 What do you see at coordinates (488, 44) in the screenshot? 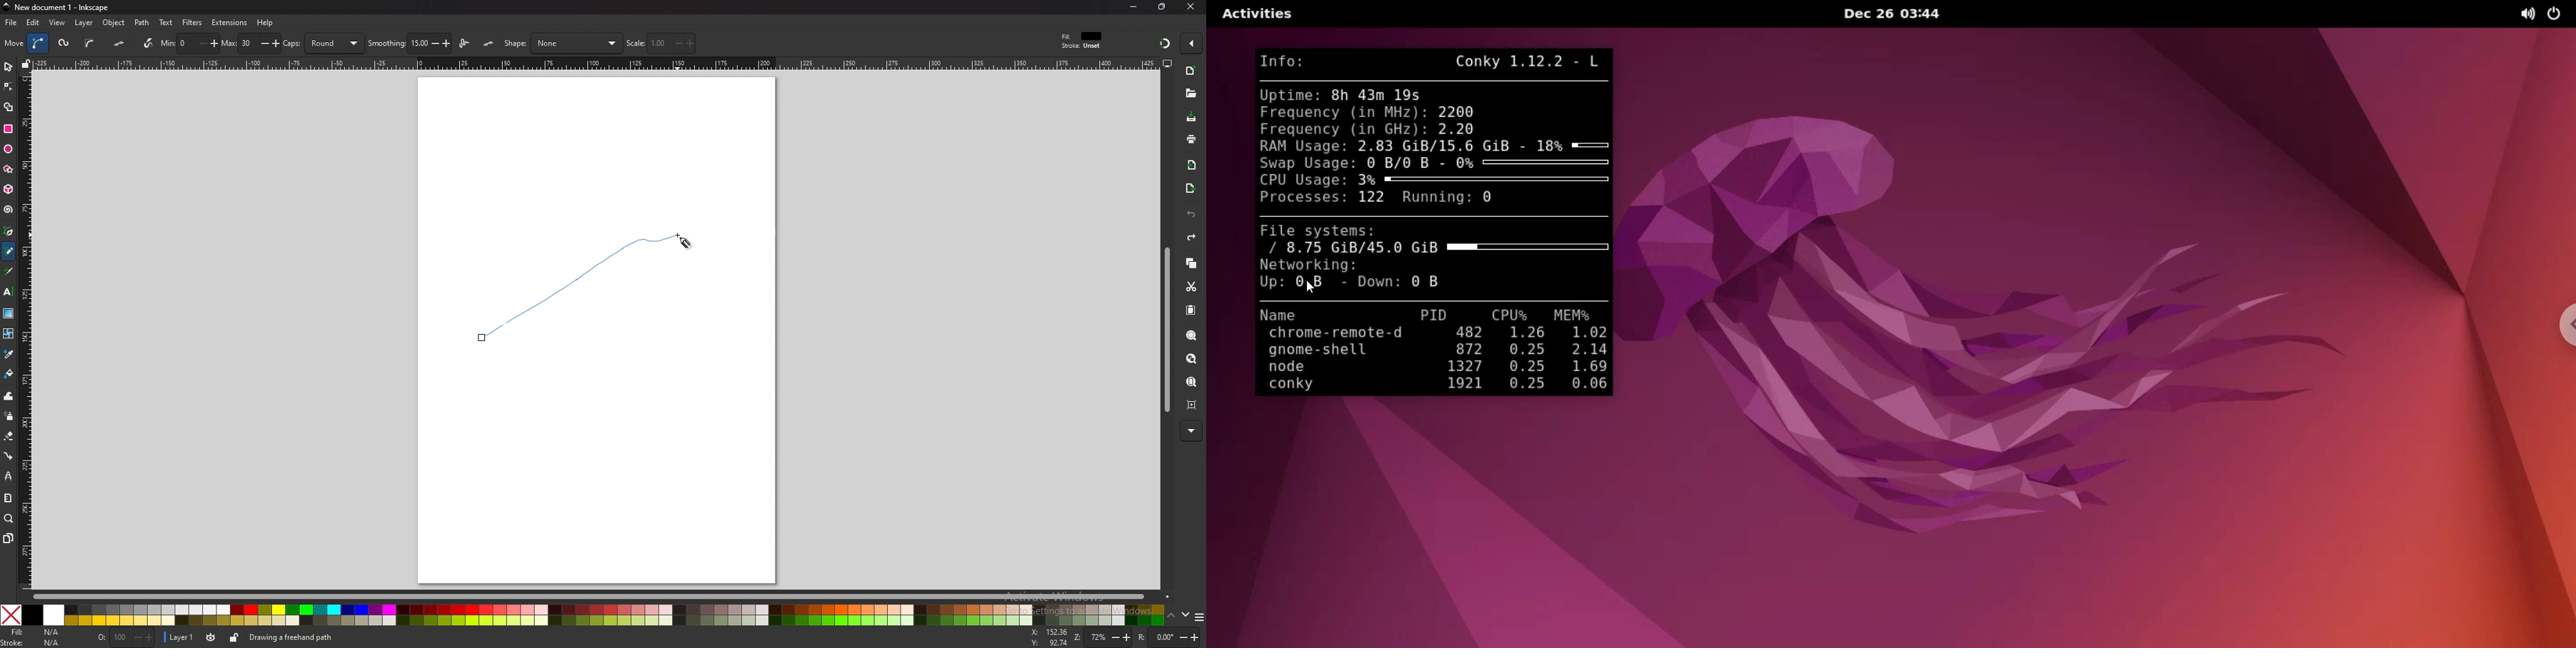
I see `lpe simplify flatten` at bounding box center [488, 44].